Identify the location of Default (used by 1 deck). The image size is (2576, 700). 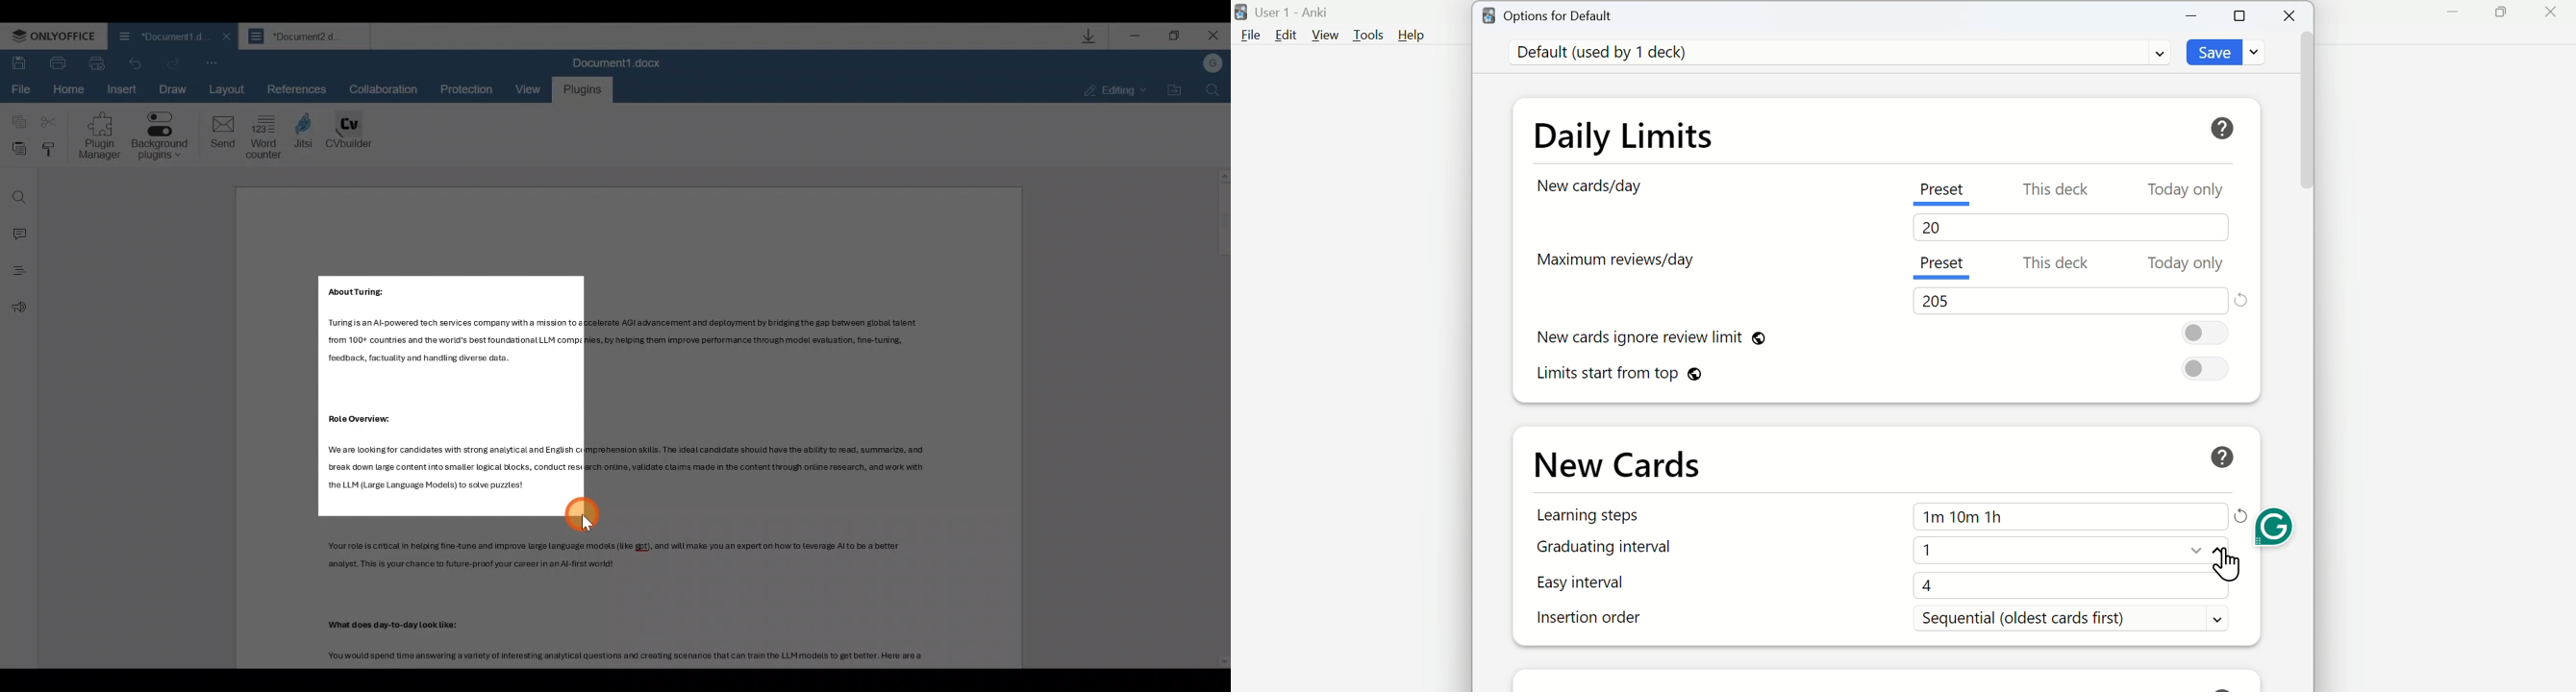
(1610, 53).